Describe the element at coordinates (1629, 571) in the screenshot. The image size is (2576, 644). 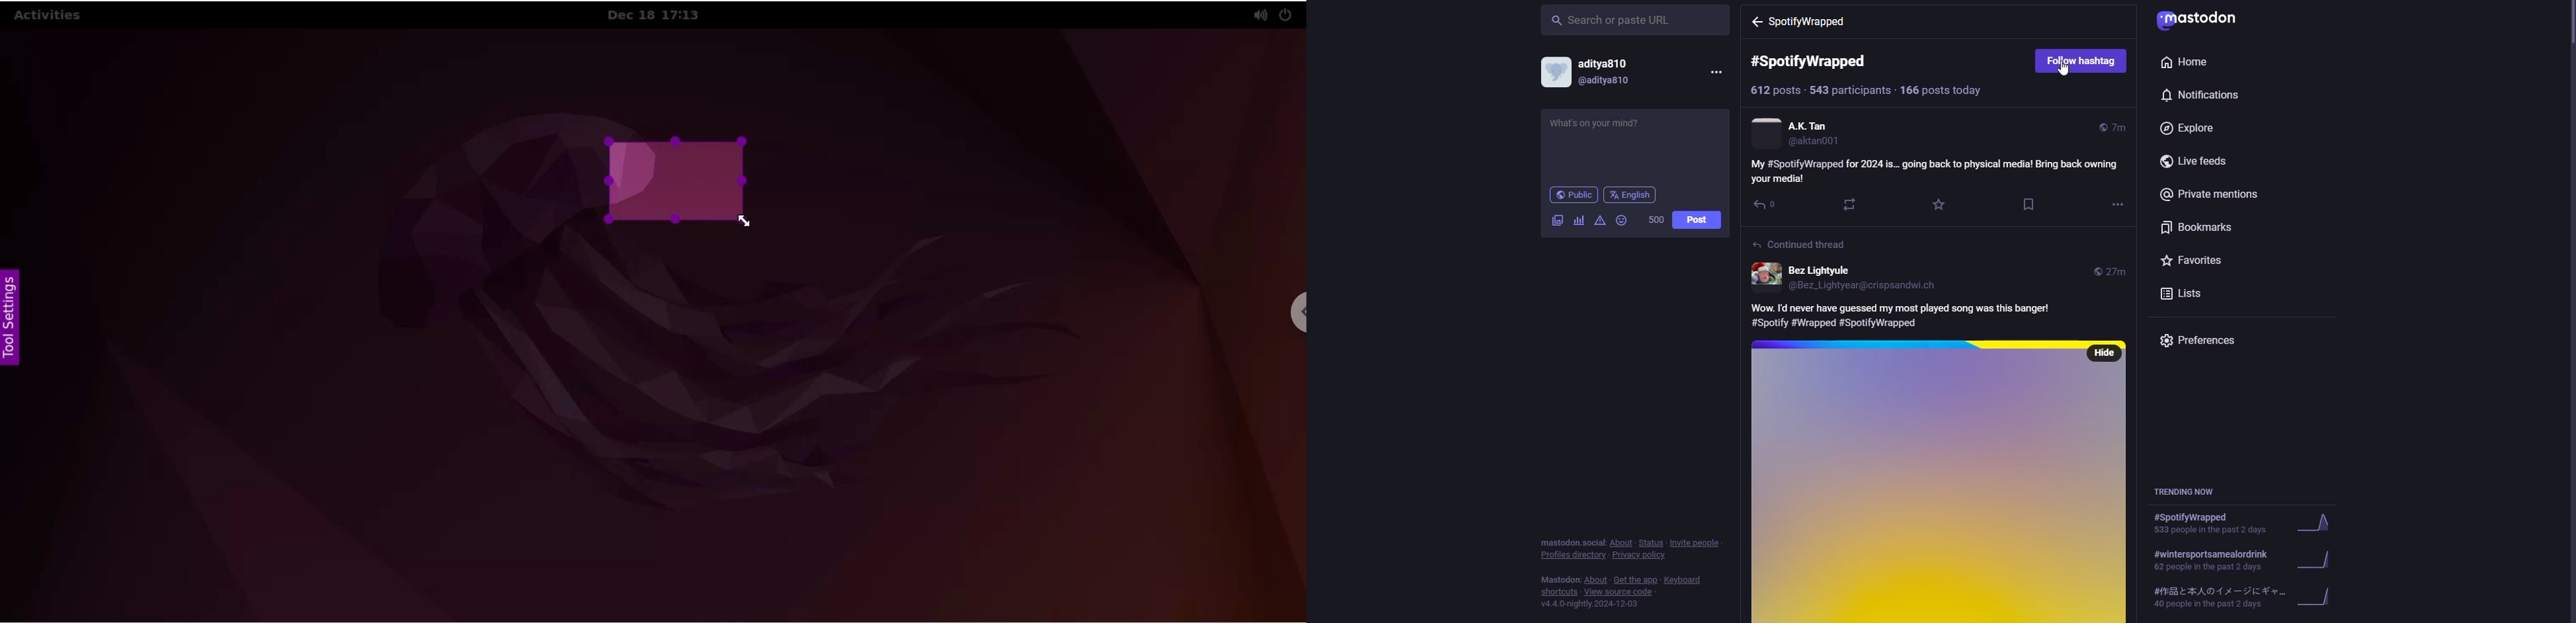
I see `info` at that location.